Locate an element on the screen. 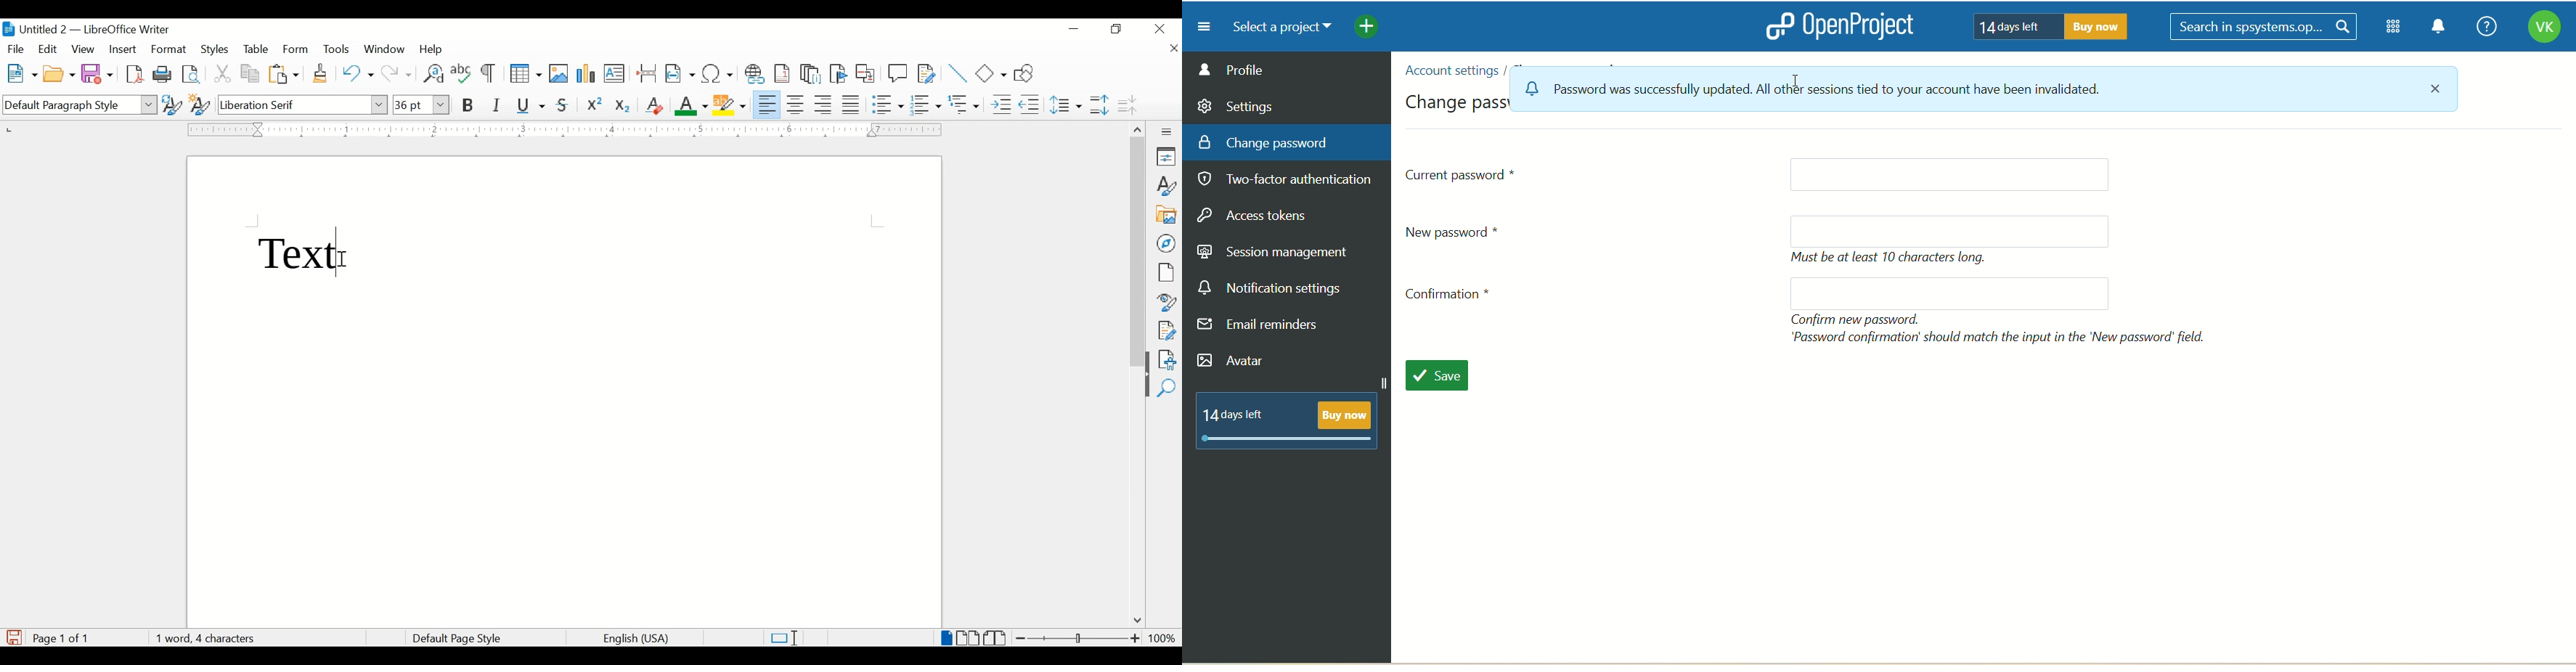  accessibility check is located at coordinates (1168, 360).